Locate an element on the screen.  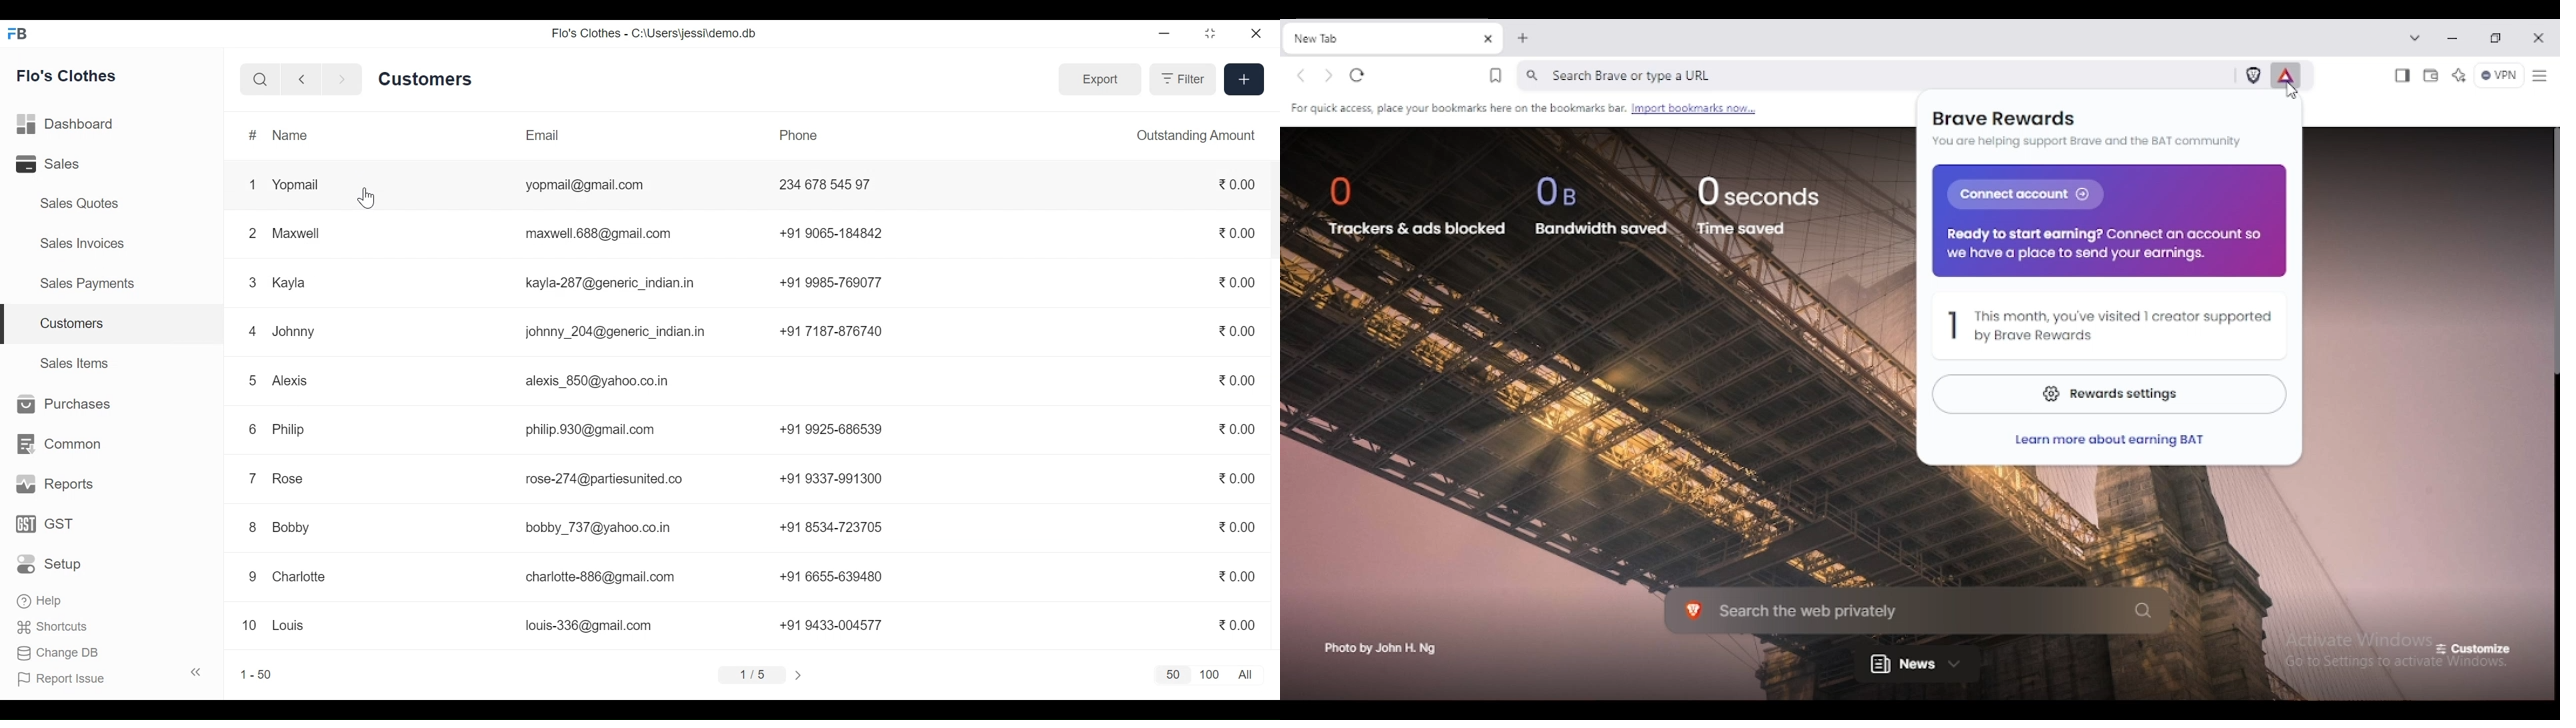
6 is located at coordinates (254, 429).